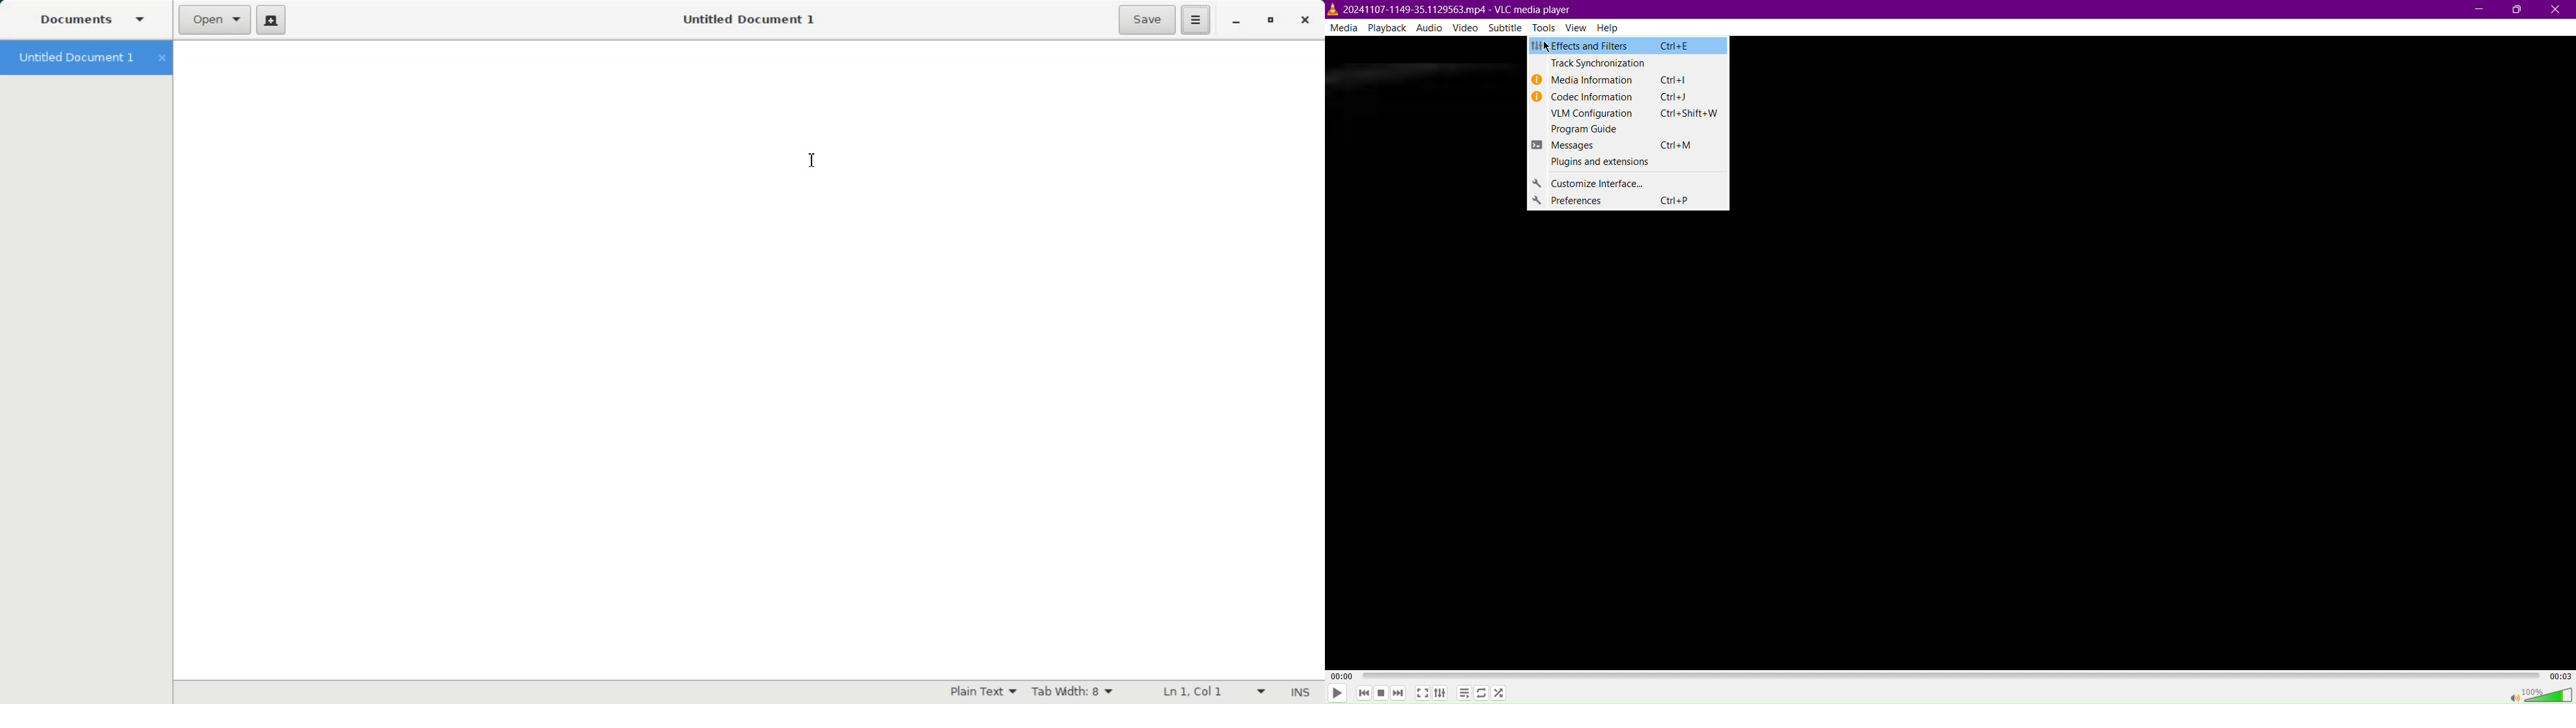  I want to click on Skip Back, so click(1363, 694).